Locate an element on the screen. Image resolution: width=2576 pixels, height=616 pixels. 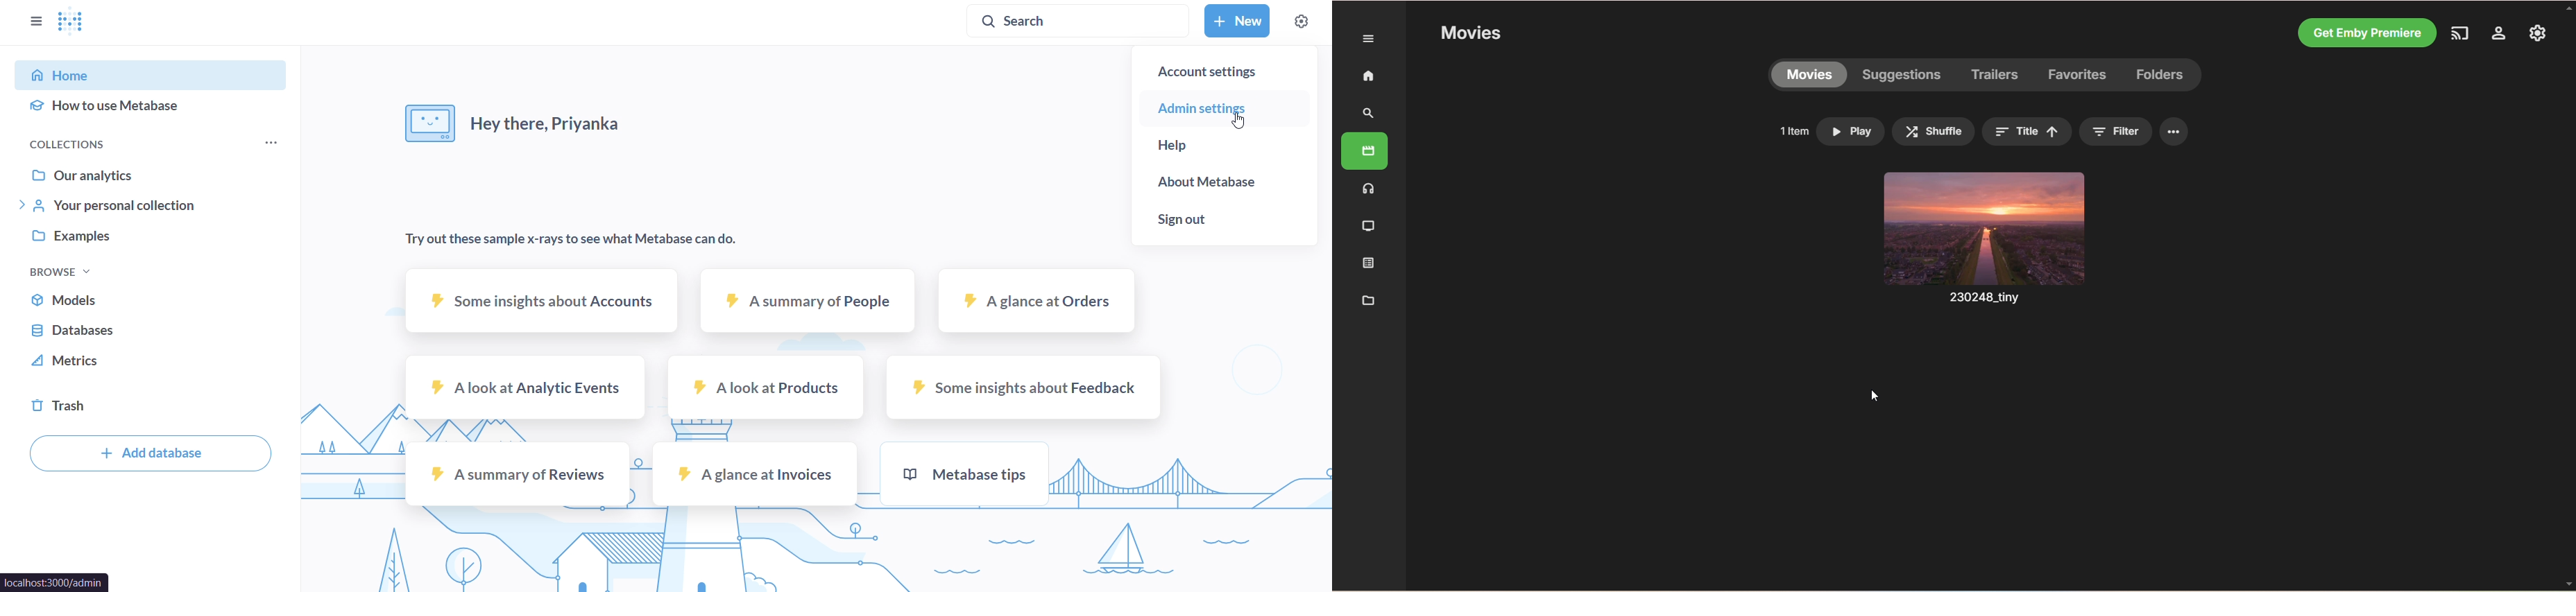
more is located at coordinates (268, 143).